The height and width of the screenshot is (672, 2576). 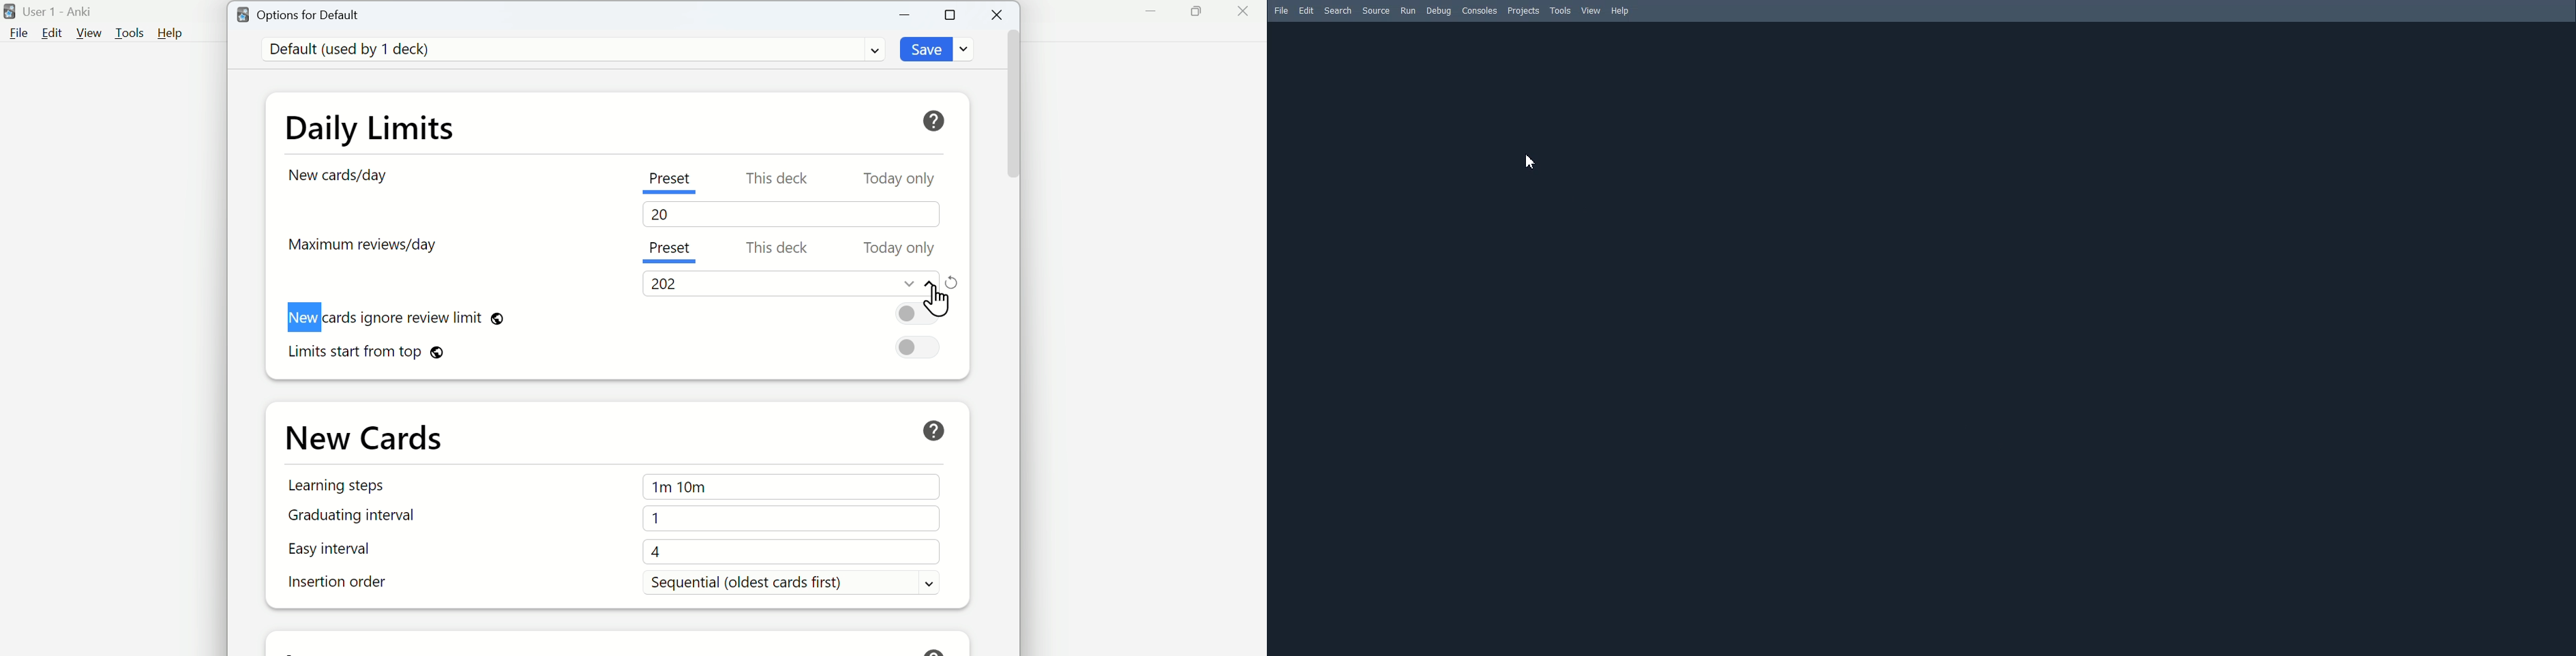 I want to click on Options for Default, so click(x=299, y=13).